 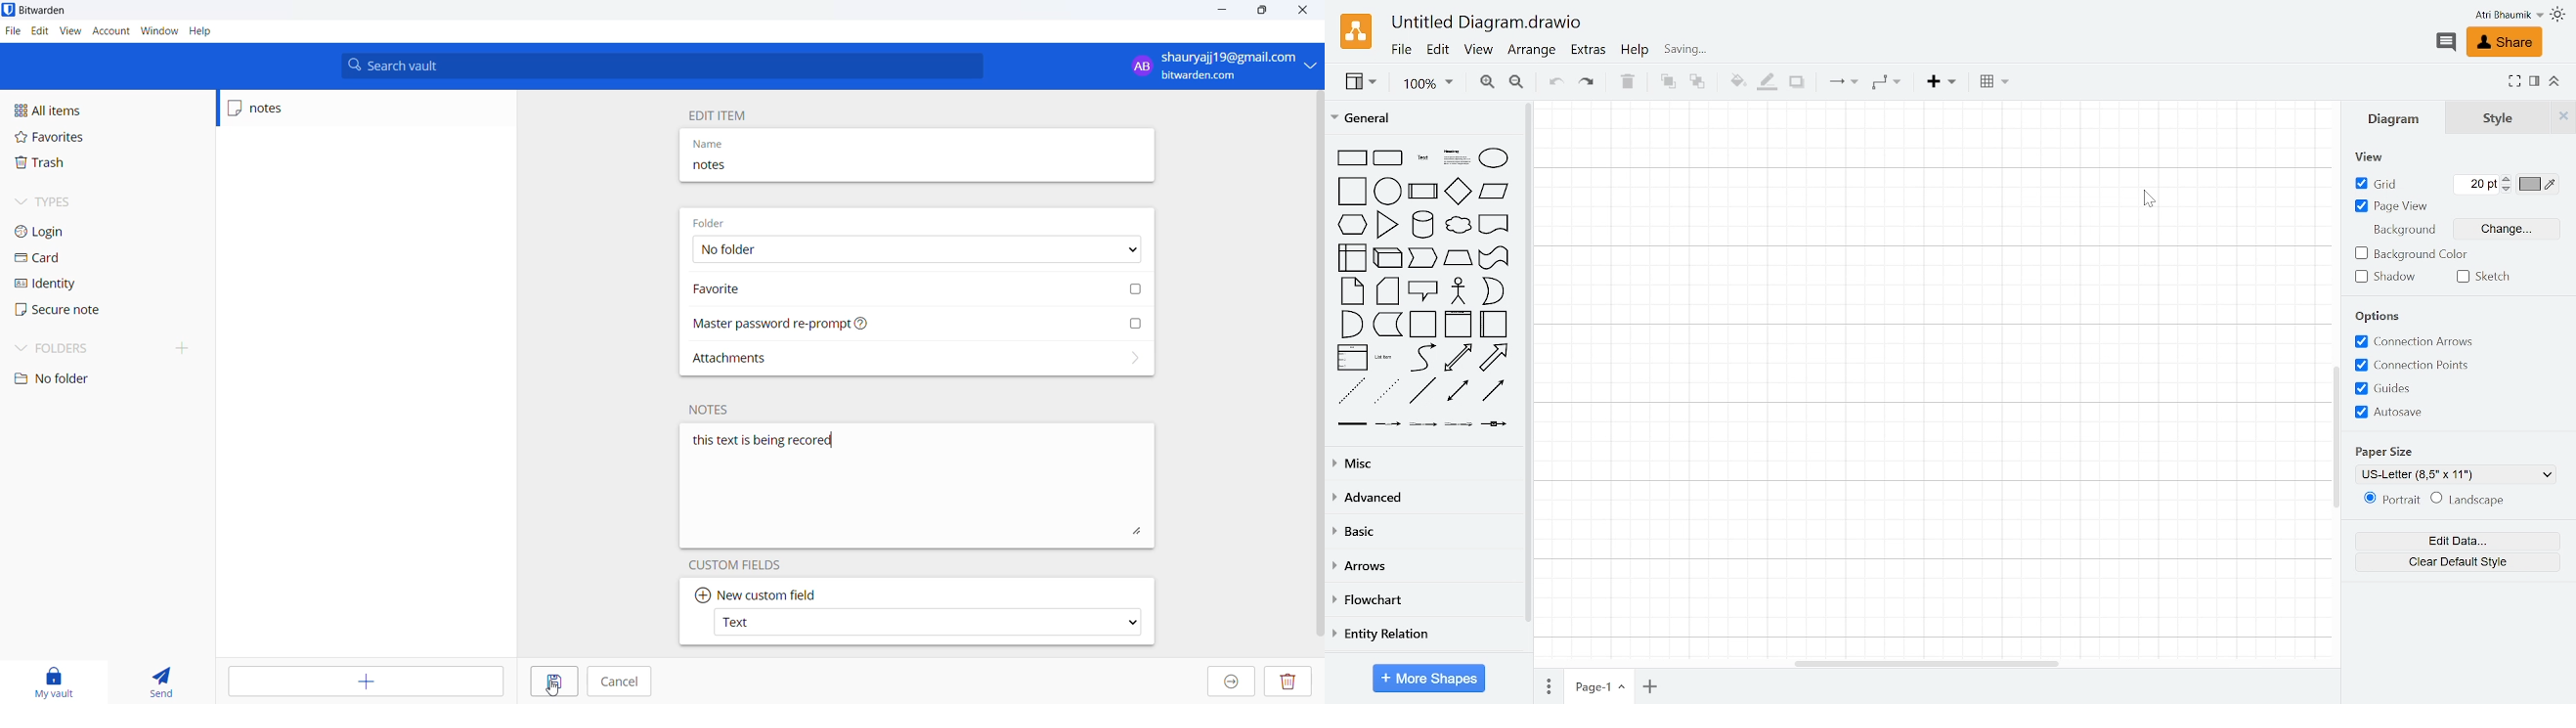 What do you see at coordinates (1423, 567) in the screenshot?
I see `Arrows` at bounding box center [1423, 567].